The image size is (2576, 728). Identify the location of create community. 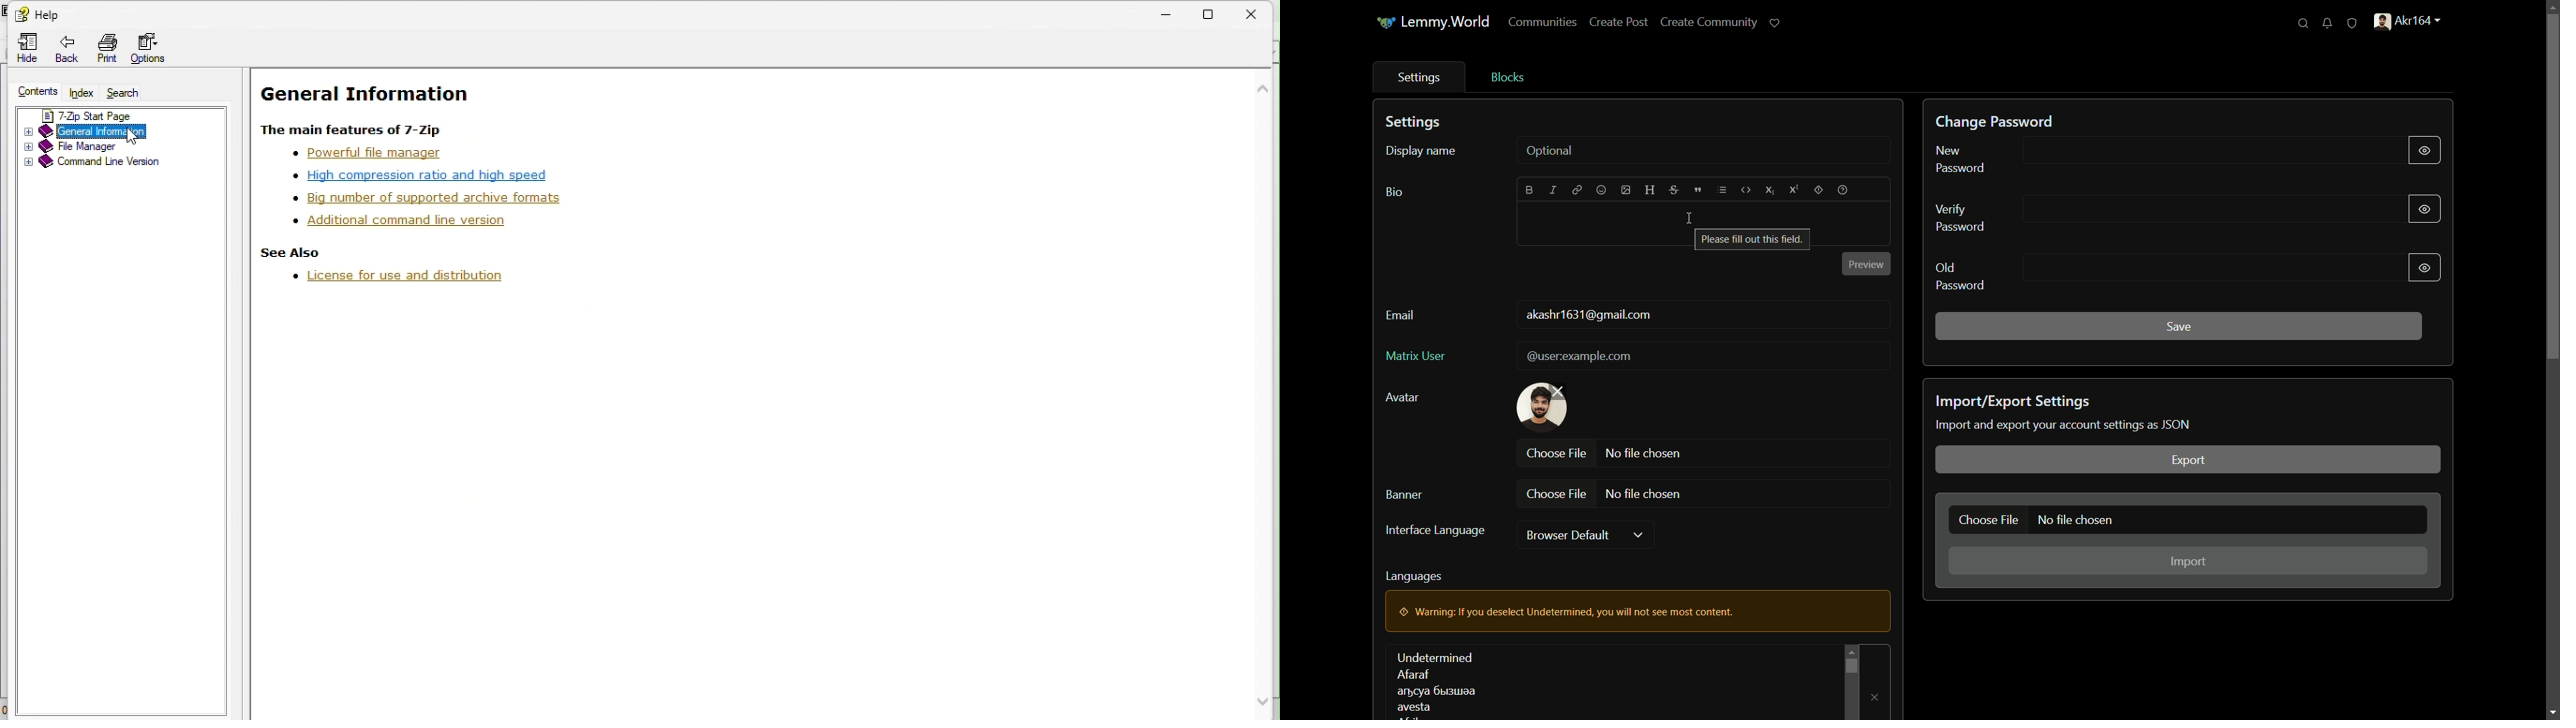
(1710, 22).